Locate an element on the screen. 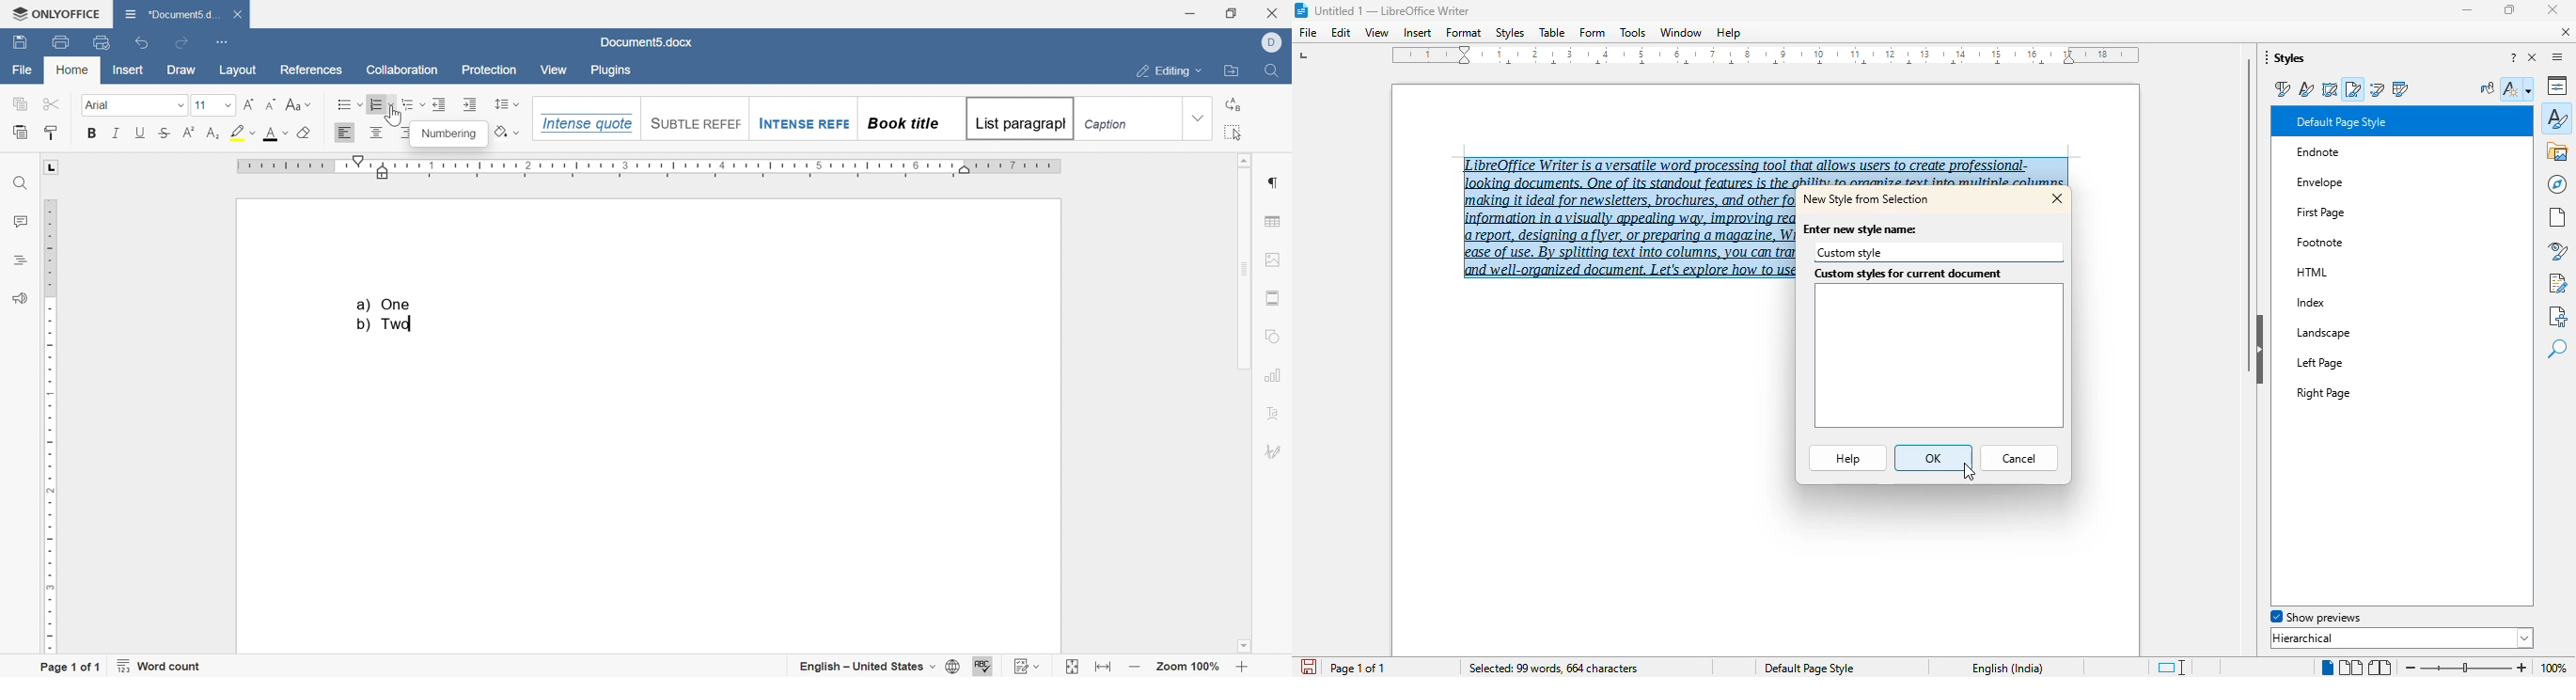 Image resolution: width=2576 pixels, height=700 pixels. styles is located at coordinates (1510, 33).